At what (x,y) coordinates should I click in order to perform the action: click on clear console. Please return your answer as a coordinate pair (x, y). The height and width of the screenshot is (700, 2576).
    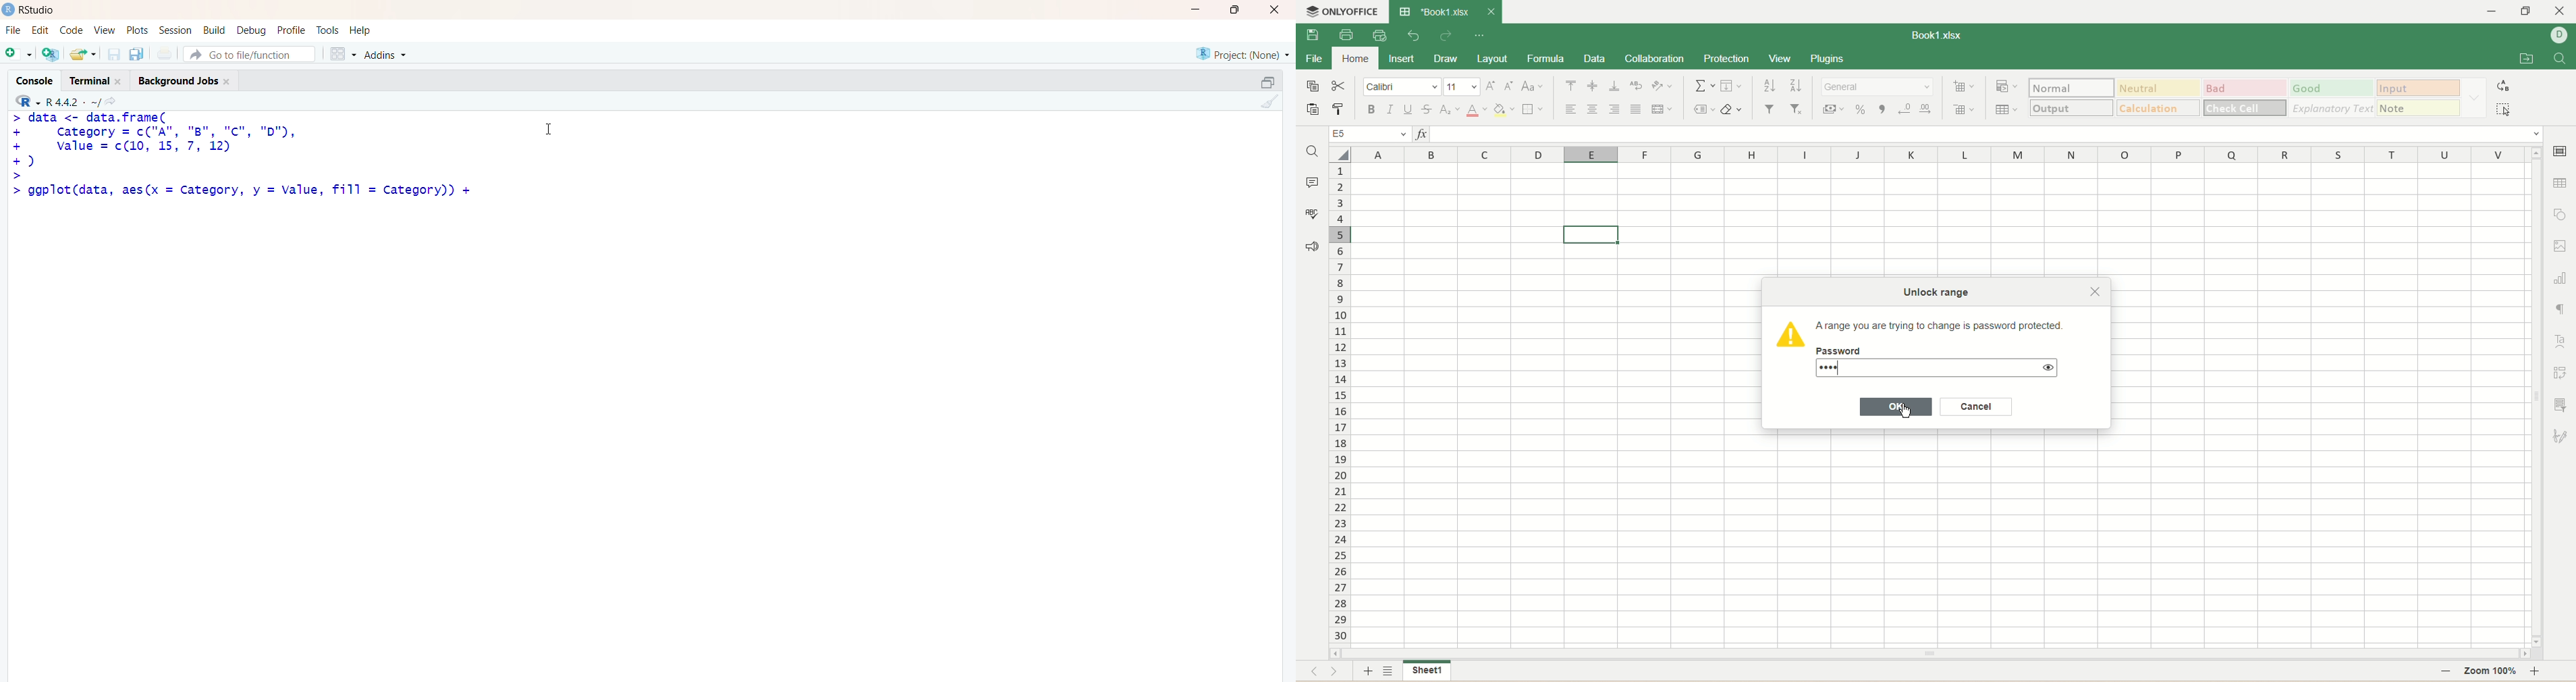
    Looking at the image, I should click on (1267, 101).